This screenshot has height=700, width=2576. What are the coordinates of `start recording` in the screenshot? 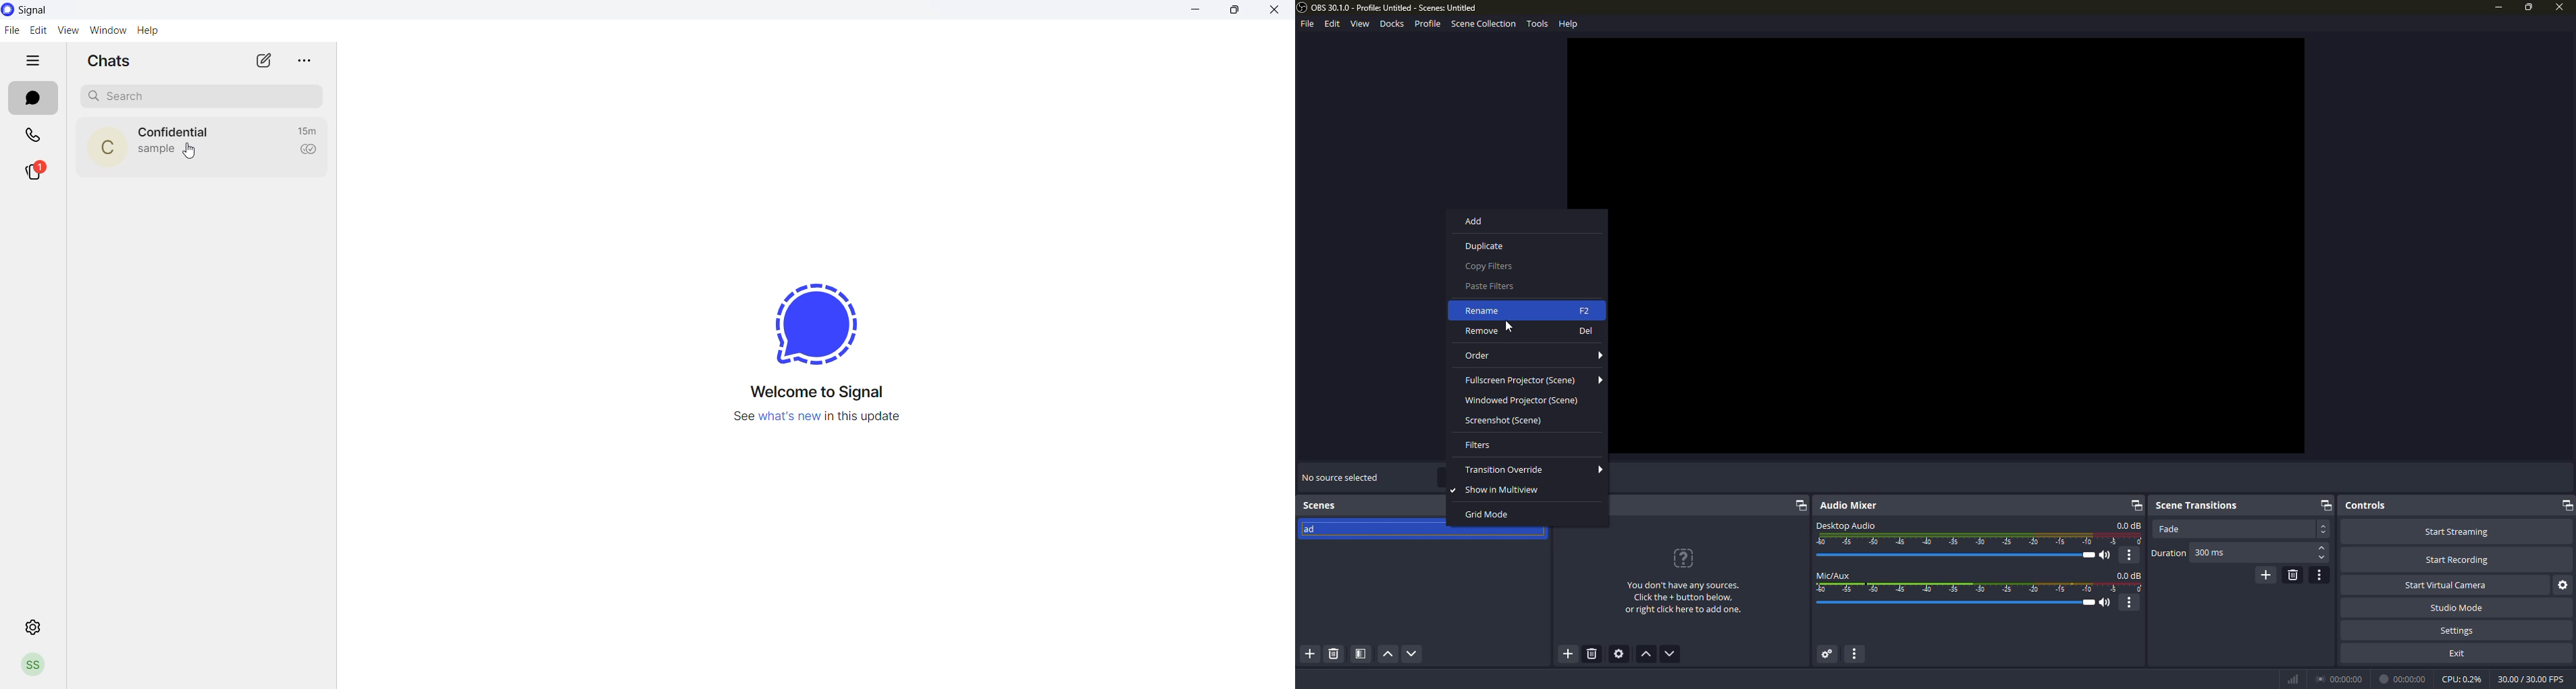 It's located at (2458, 560).